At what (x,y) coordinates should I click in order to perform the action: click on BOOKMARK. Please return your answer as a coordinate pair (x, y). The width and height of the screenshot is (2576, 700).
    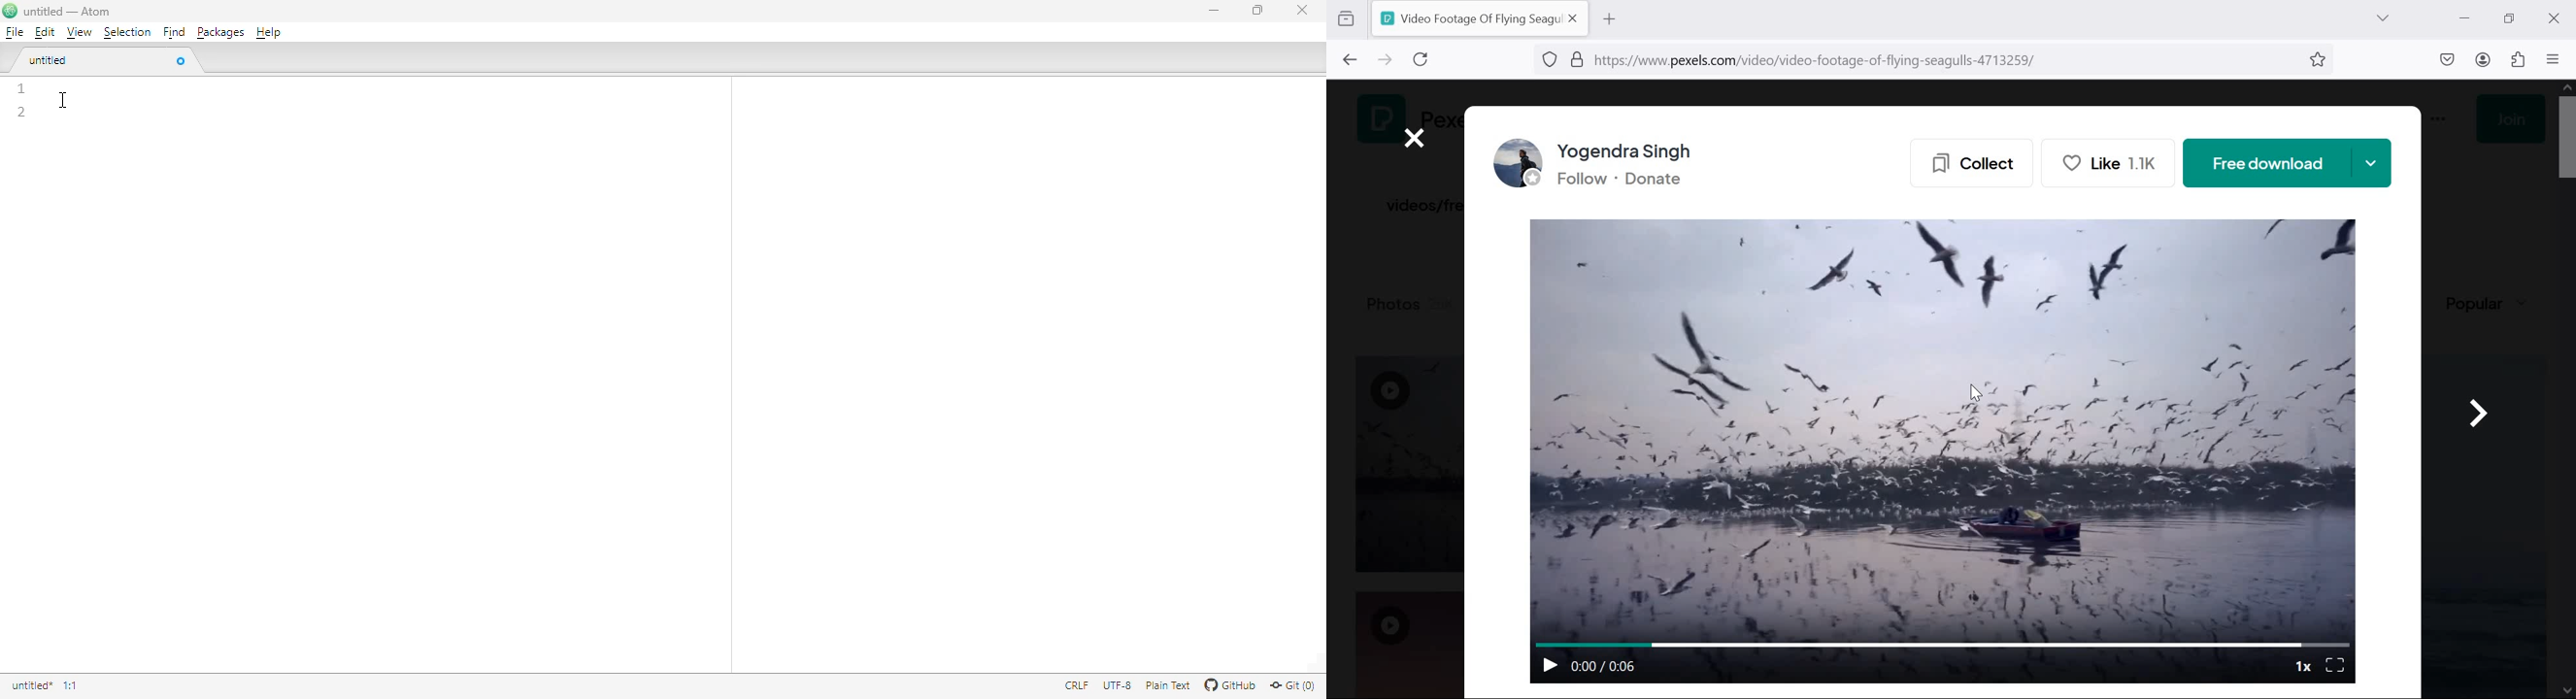
    Looking at the image, I should click on (2319, 61).